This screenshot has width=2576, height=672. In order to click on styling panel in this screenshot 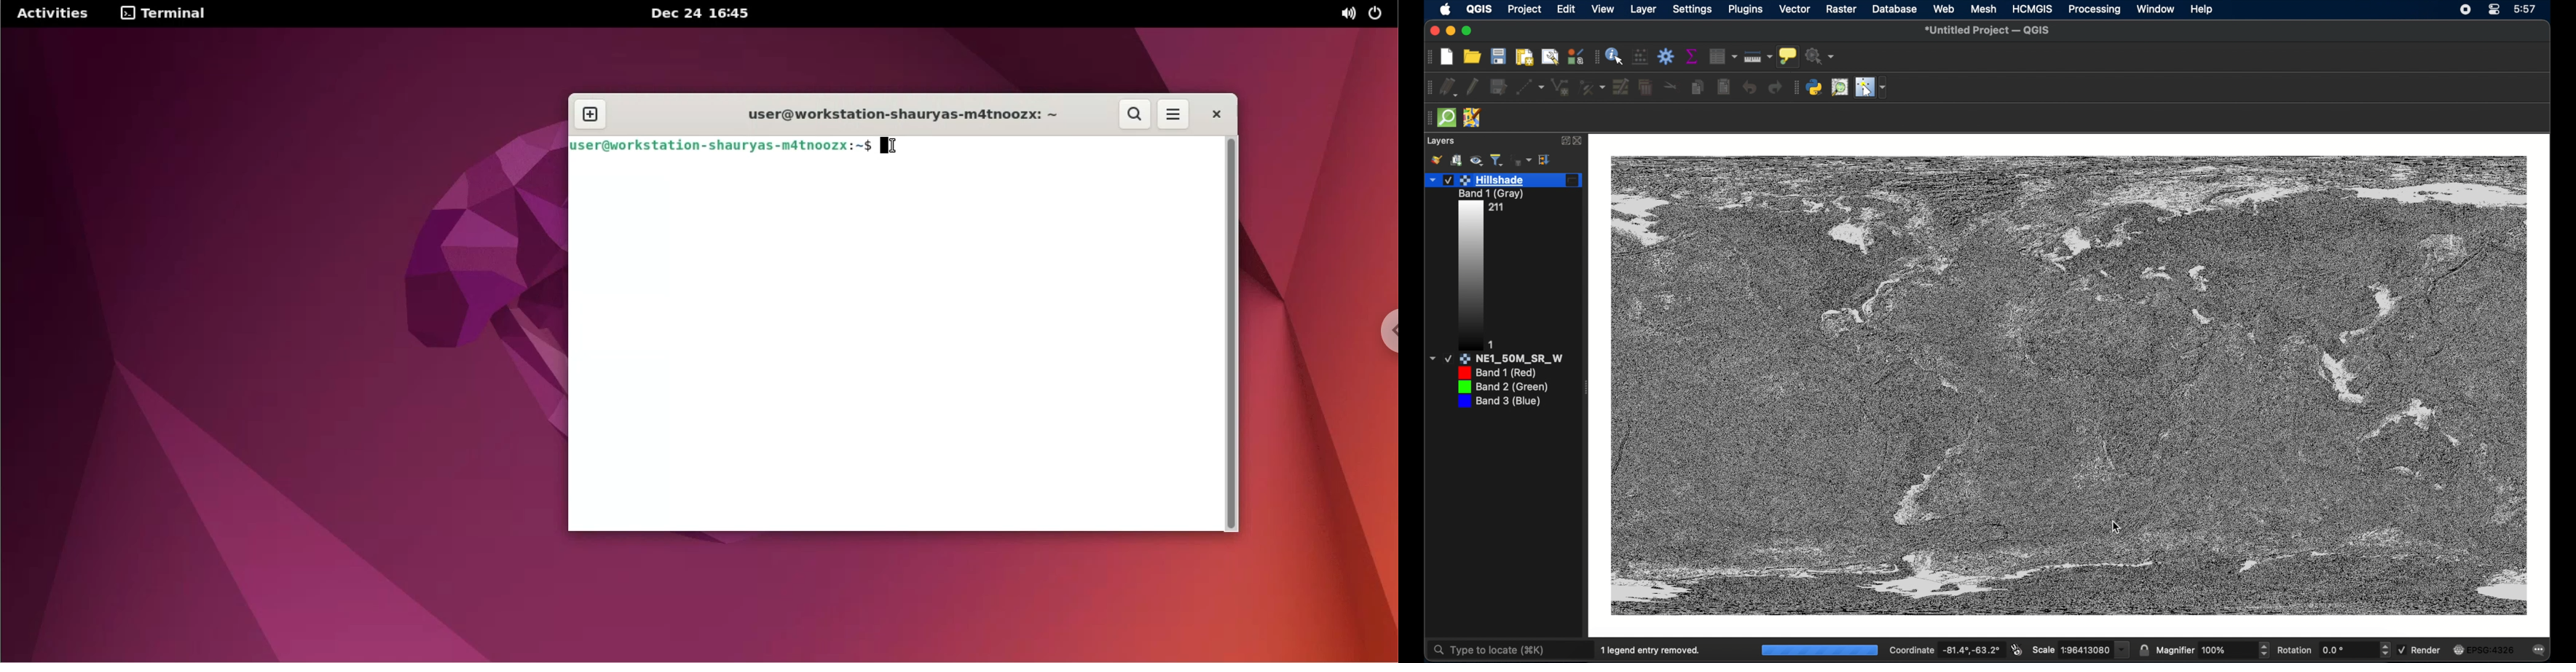, I will do `click(1436, 161)`.